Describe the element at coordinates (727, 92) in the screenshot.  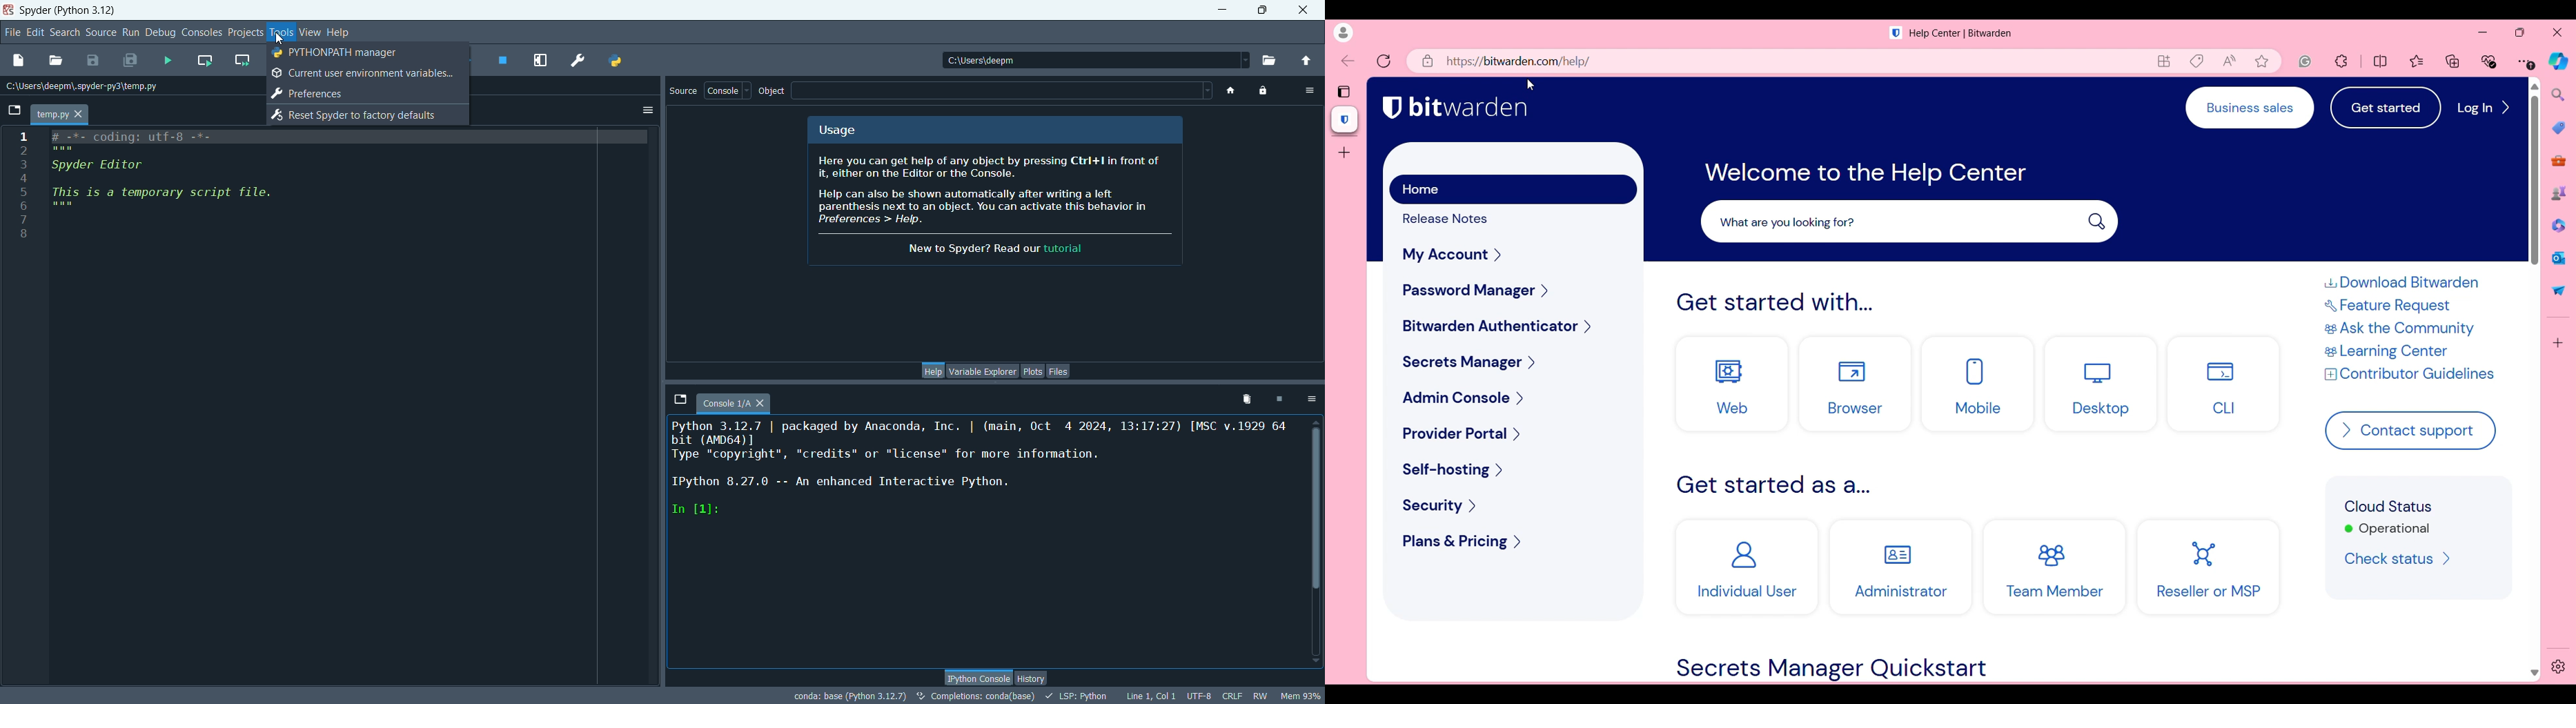
I see `console` at that location.